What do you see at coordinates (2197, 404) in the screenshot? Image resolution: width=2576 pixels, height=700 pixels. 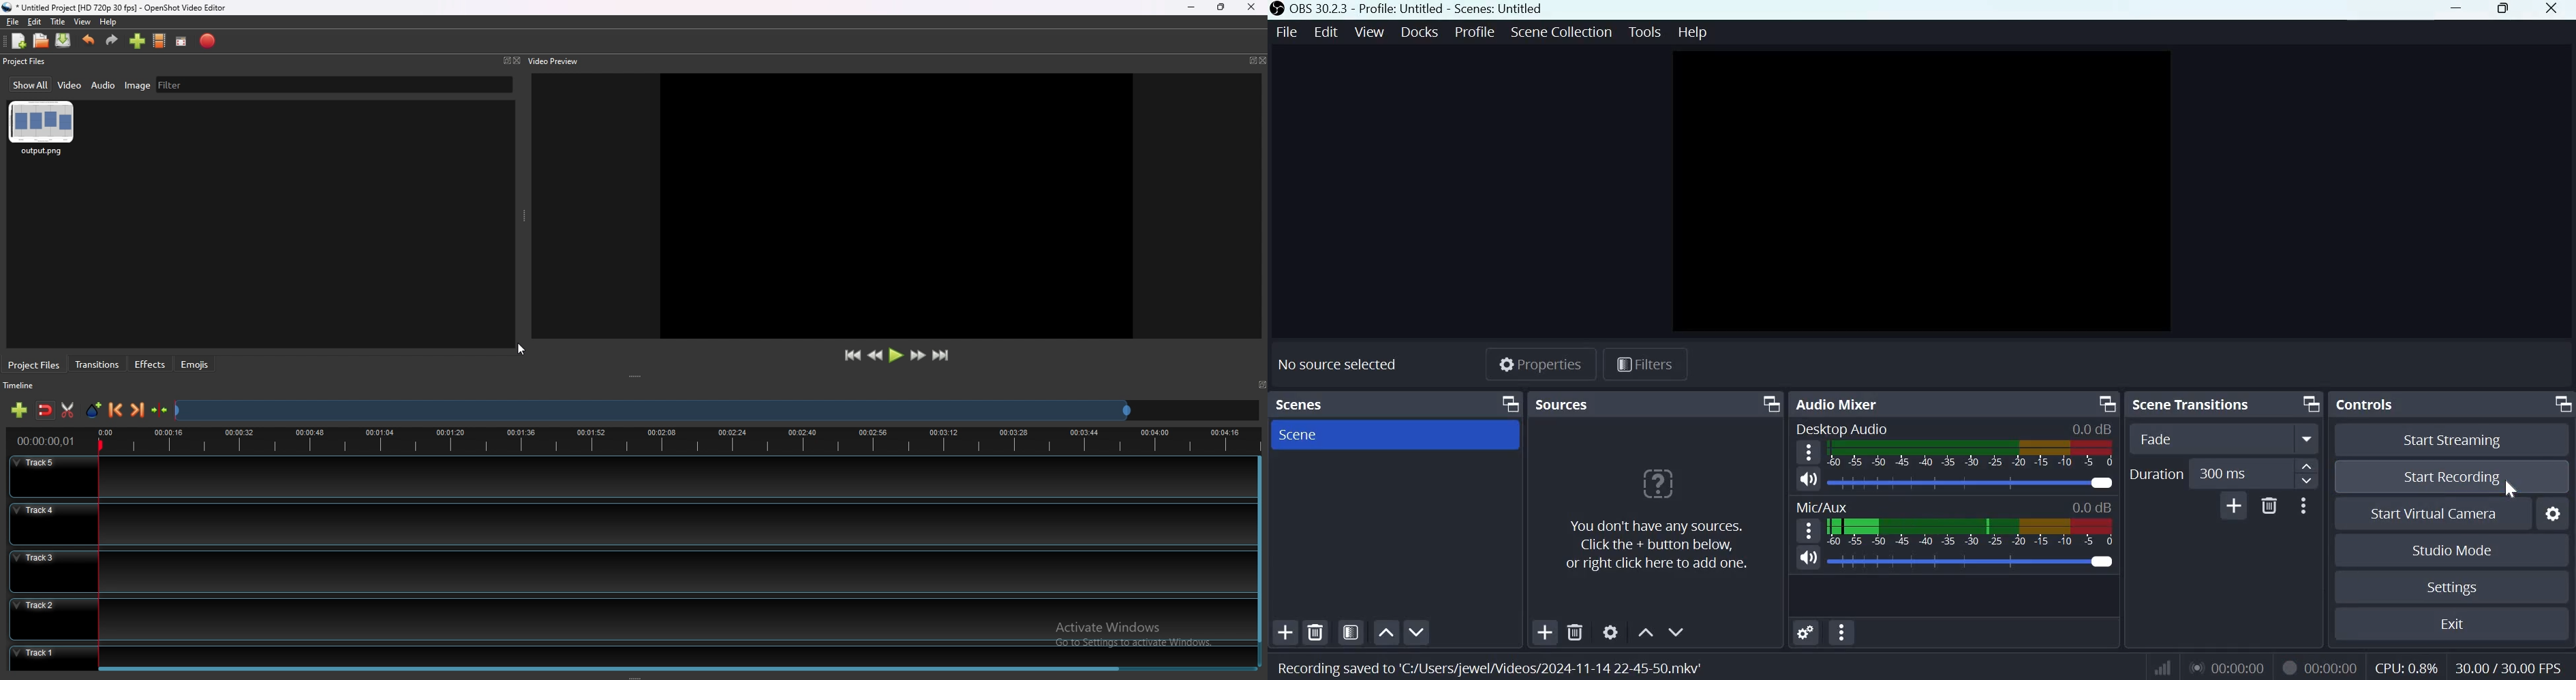 I see `Scene transitions` at bounding box center [2197, 404].